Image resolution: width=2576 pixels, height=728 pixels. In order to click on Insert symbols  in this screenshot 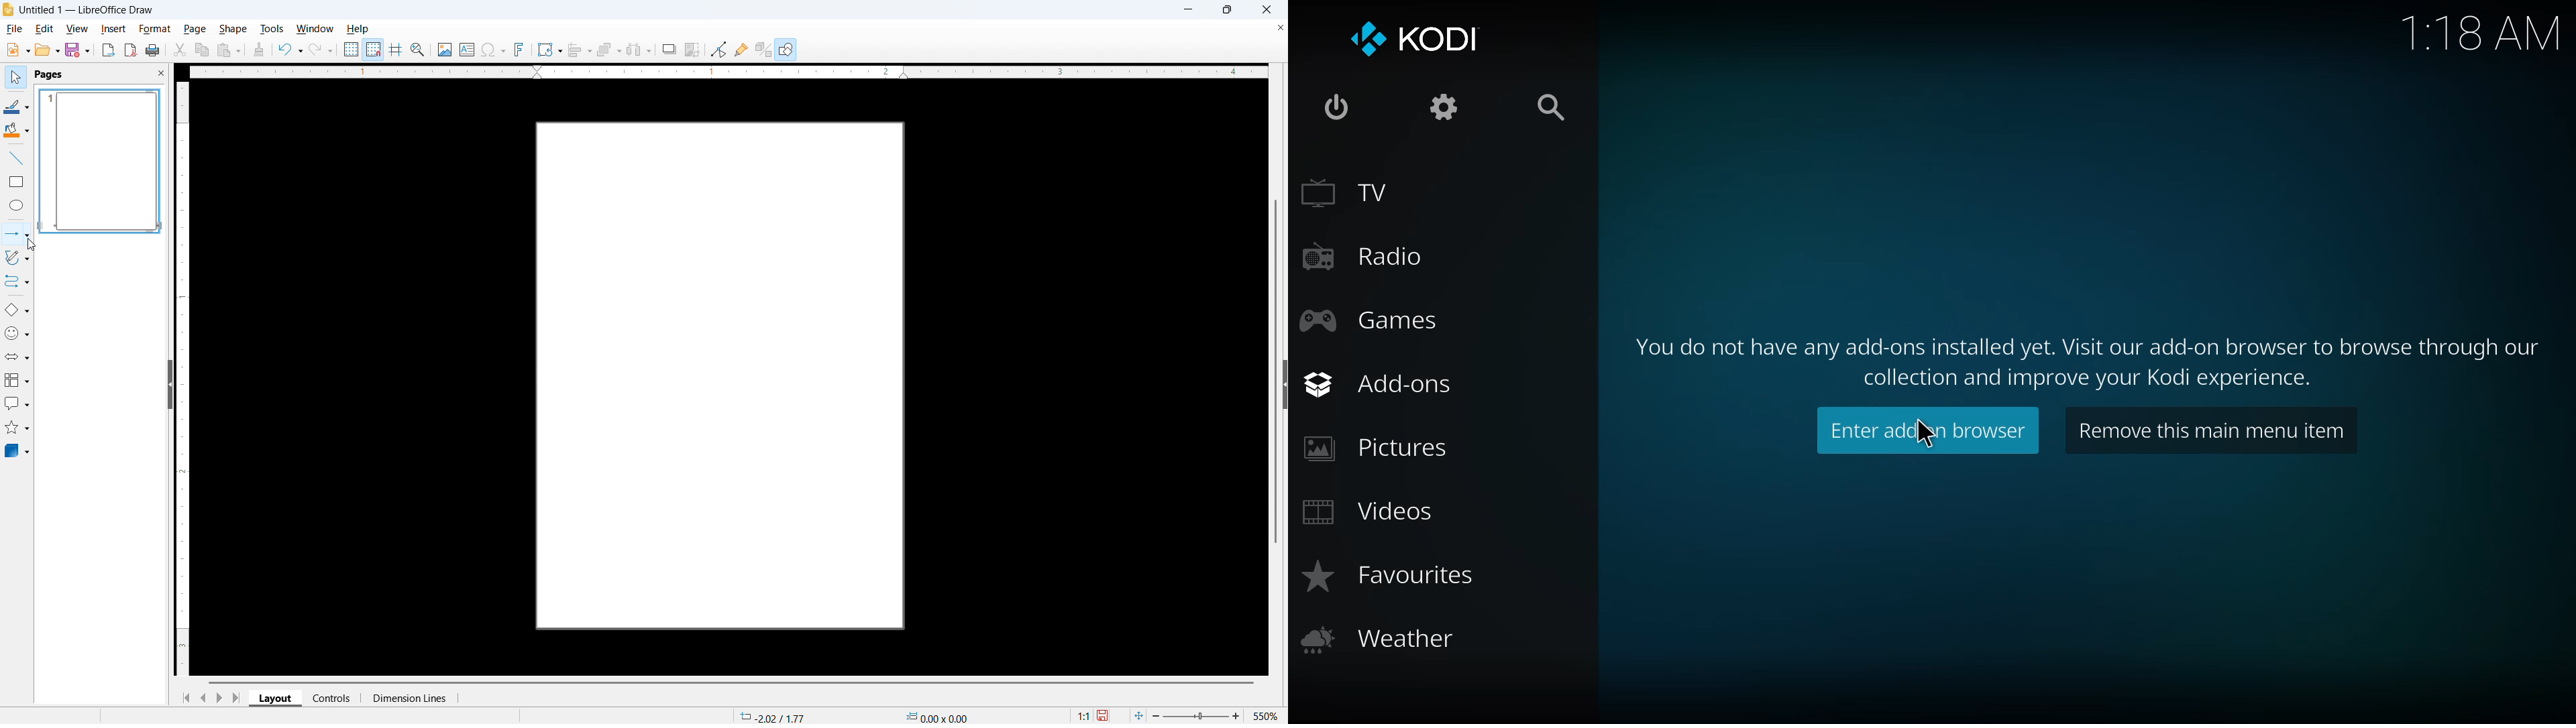, I will do `click(494, 50)`.